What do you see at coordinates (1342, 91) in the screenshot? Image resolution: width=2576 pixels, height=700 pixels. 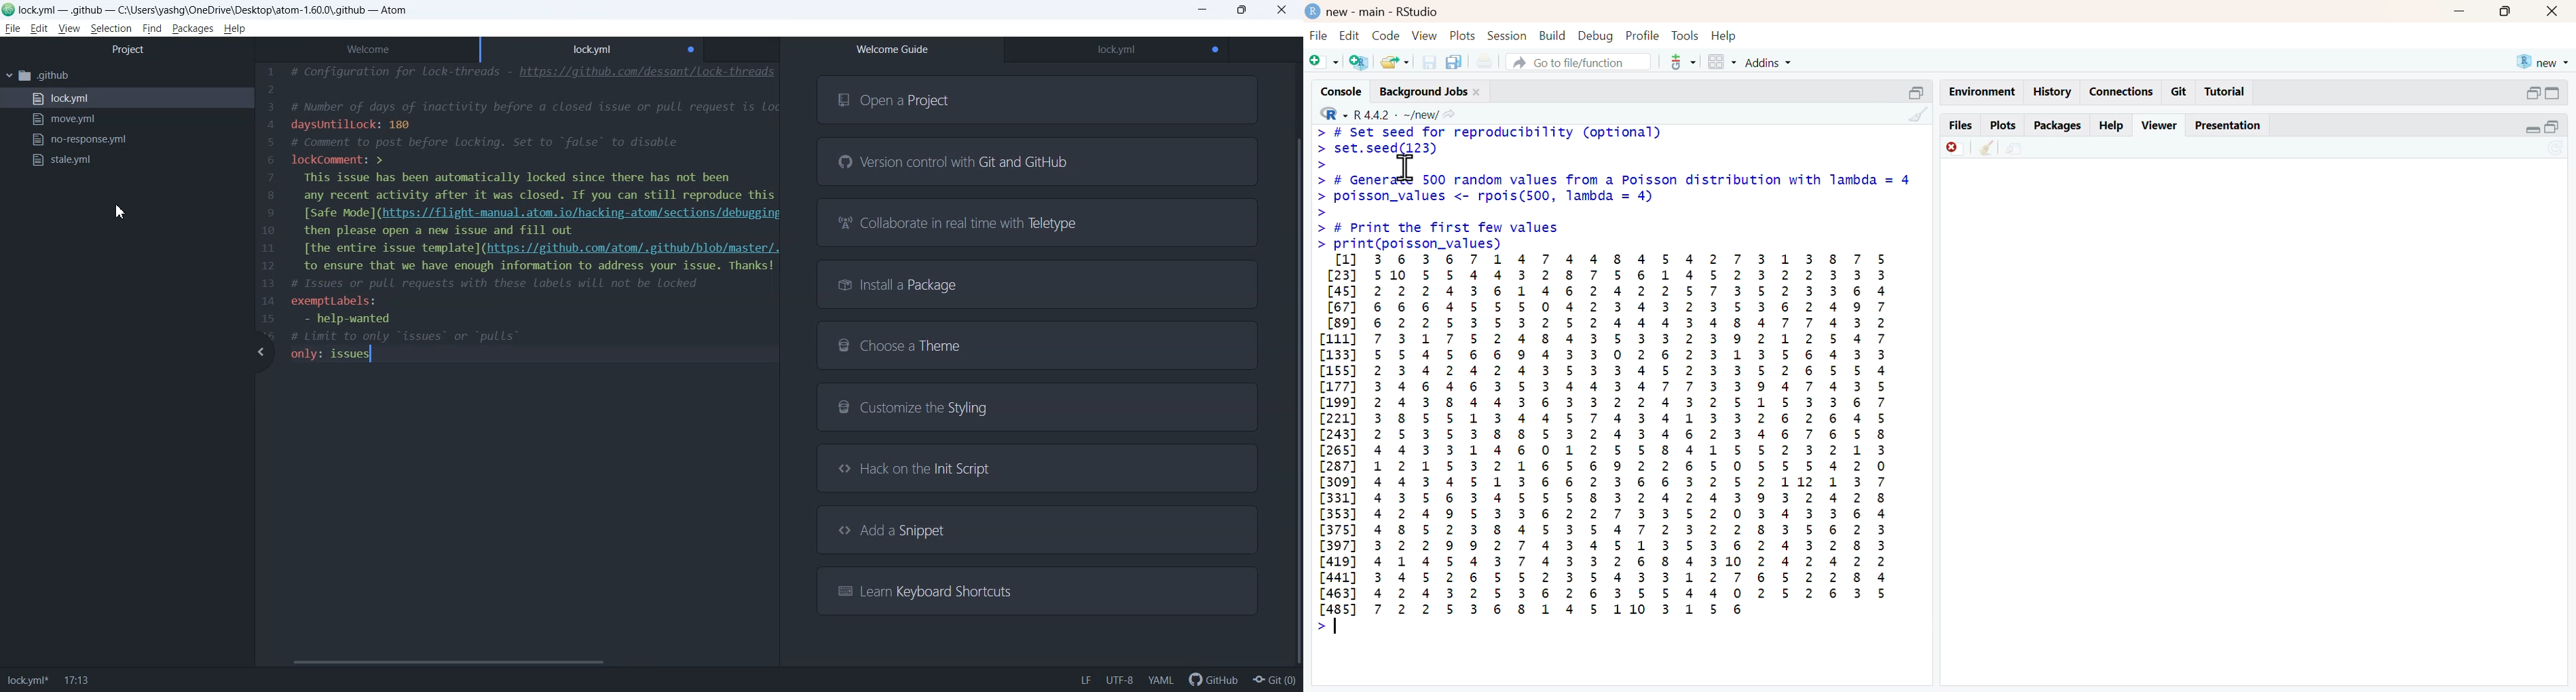 I see `console` at bounding box center [1342, 91].